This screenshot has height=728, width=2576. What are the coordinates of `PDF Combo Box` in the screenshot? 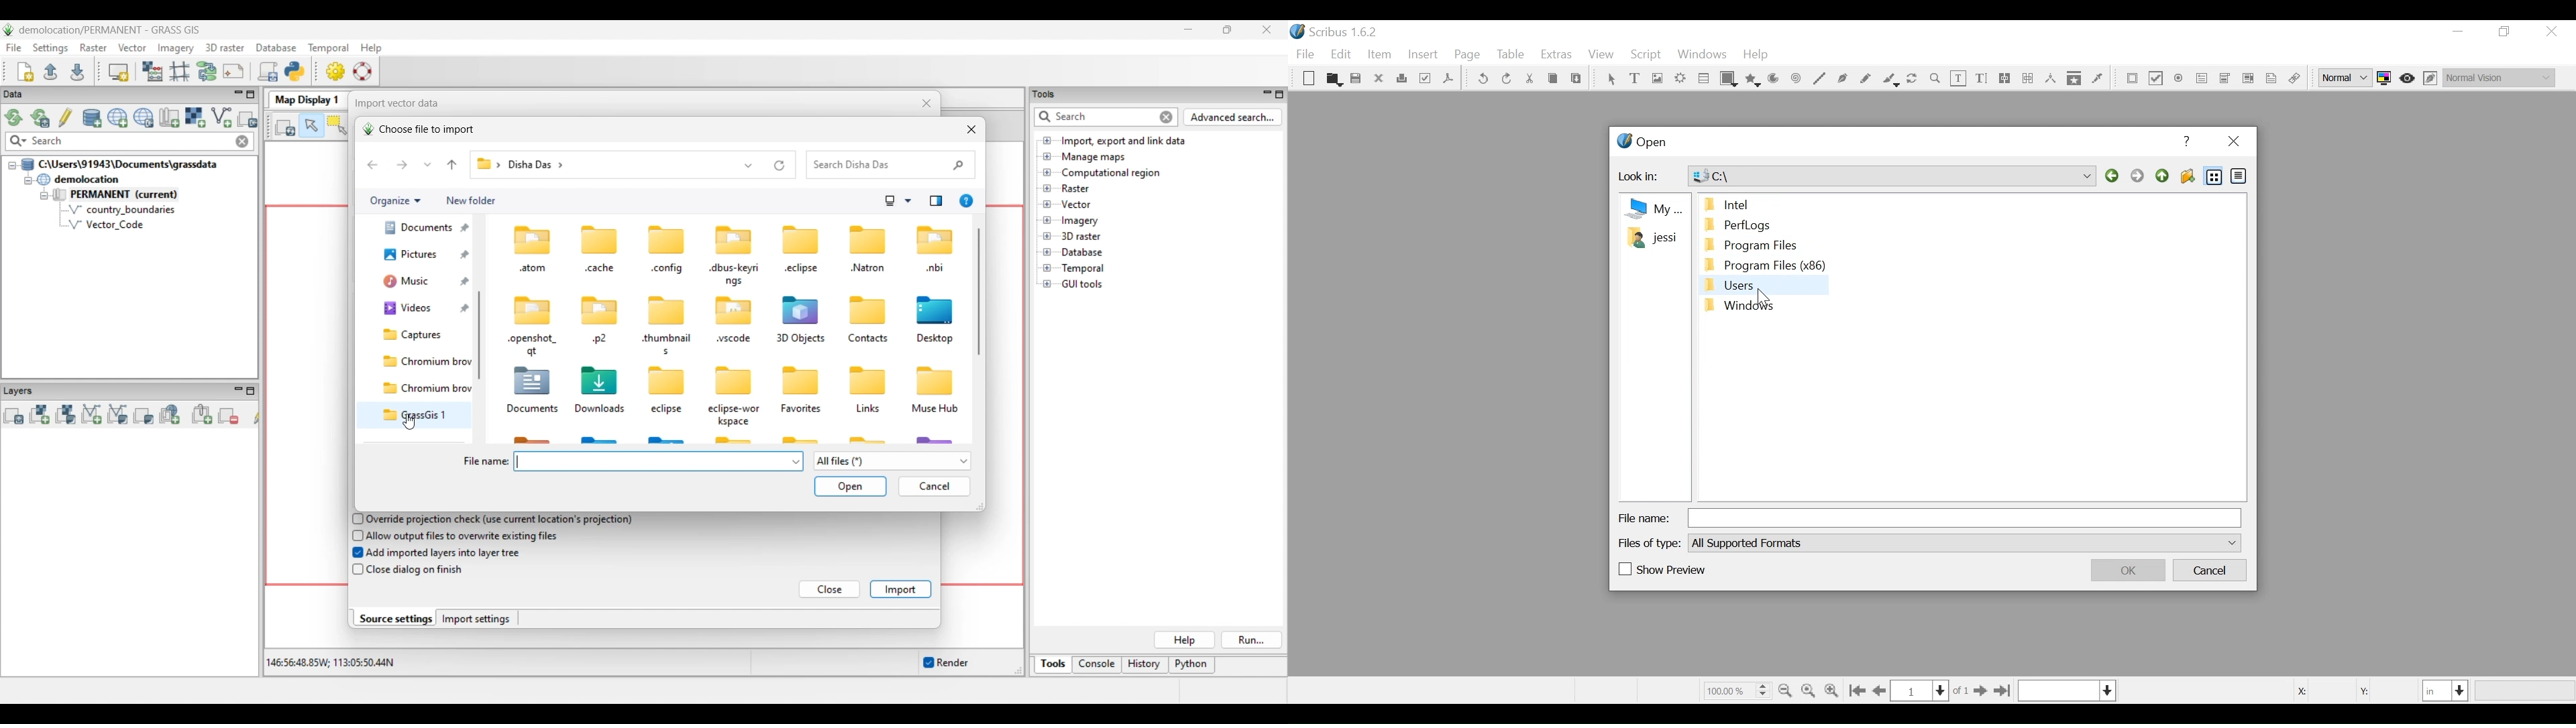 It's located at (2202, 80).